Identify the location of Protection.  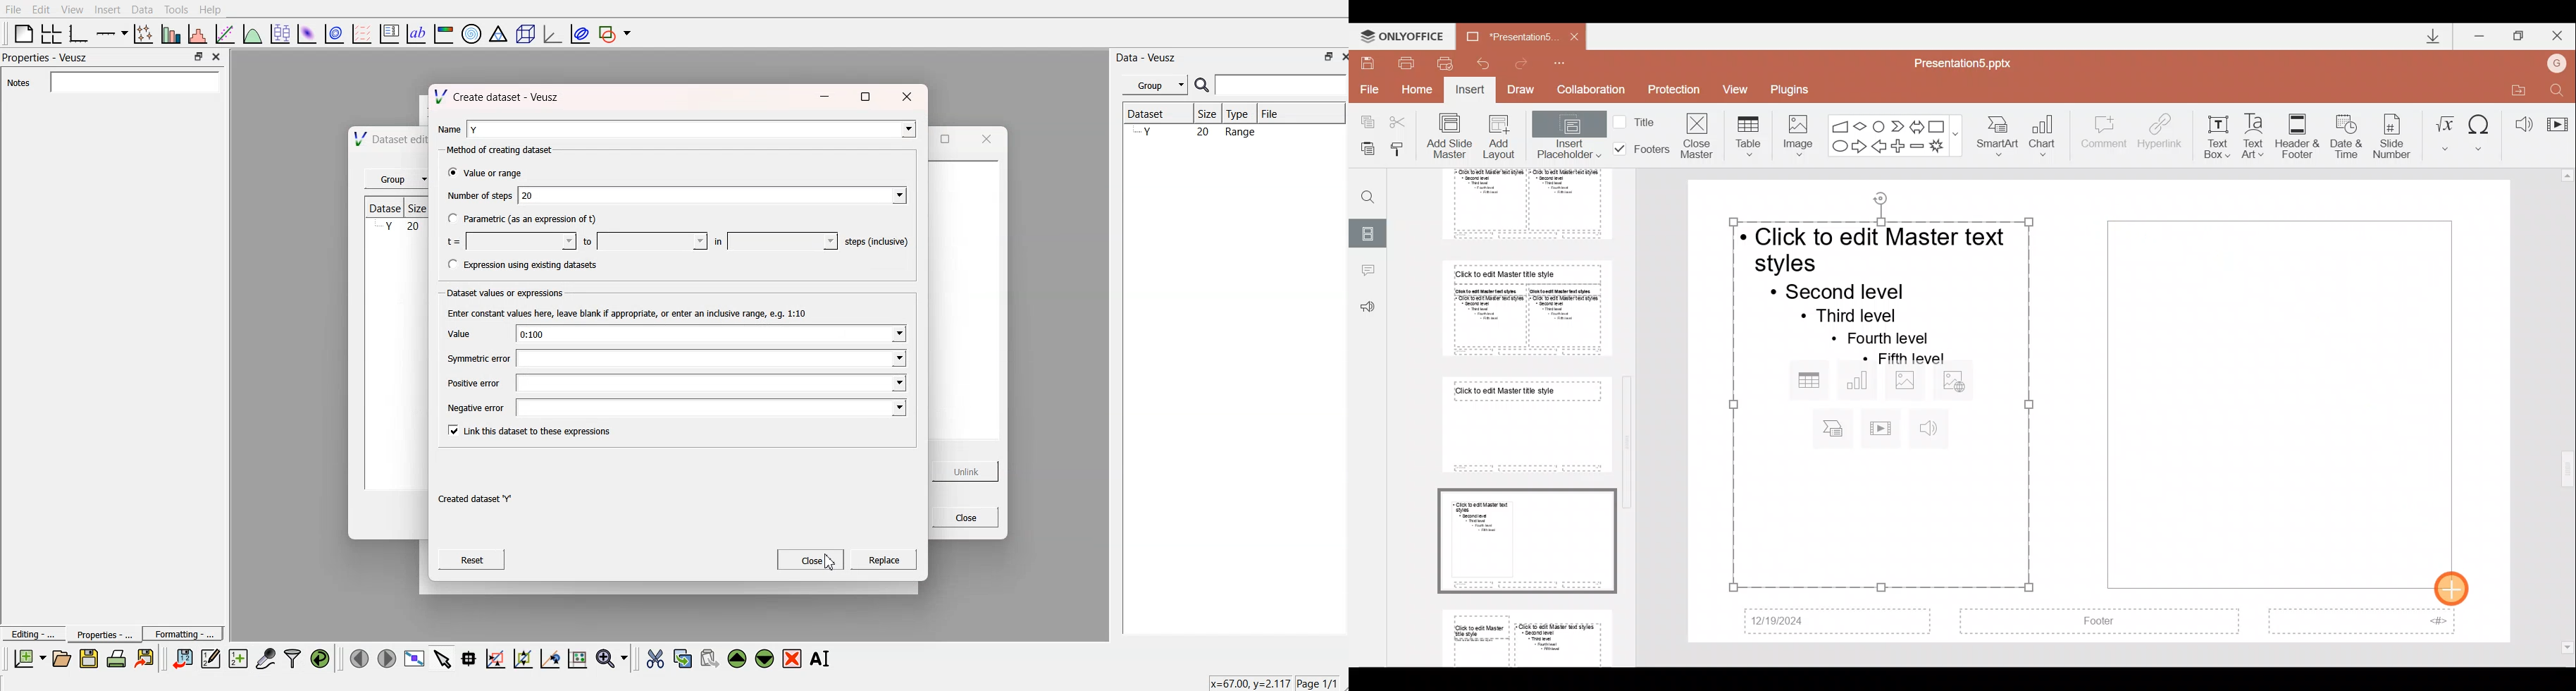
(1673, 91).